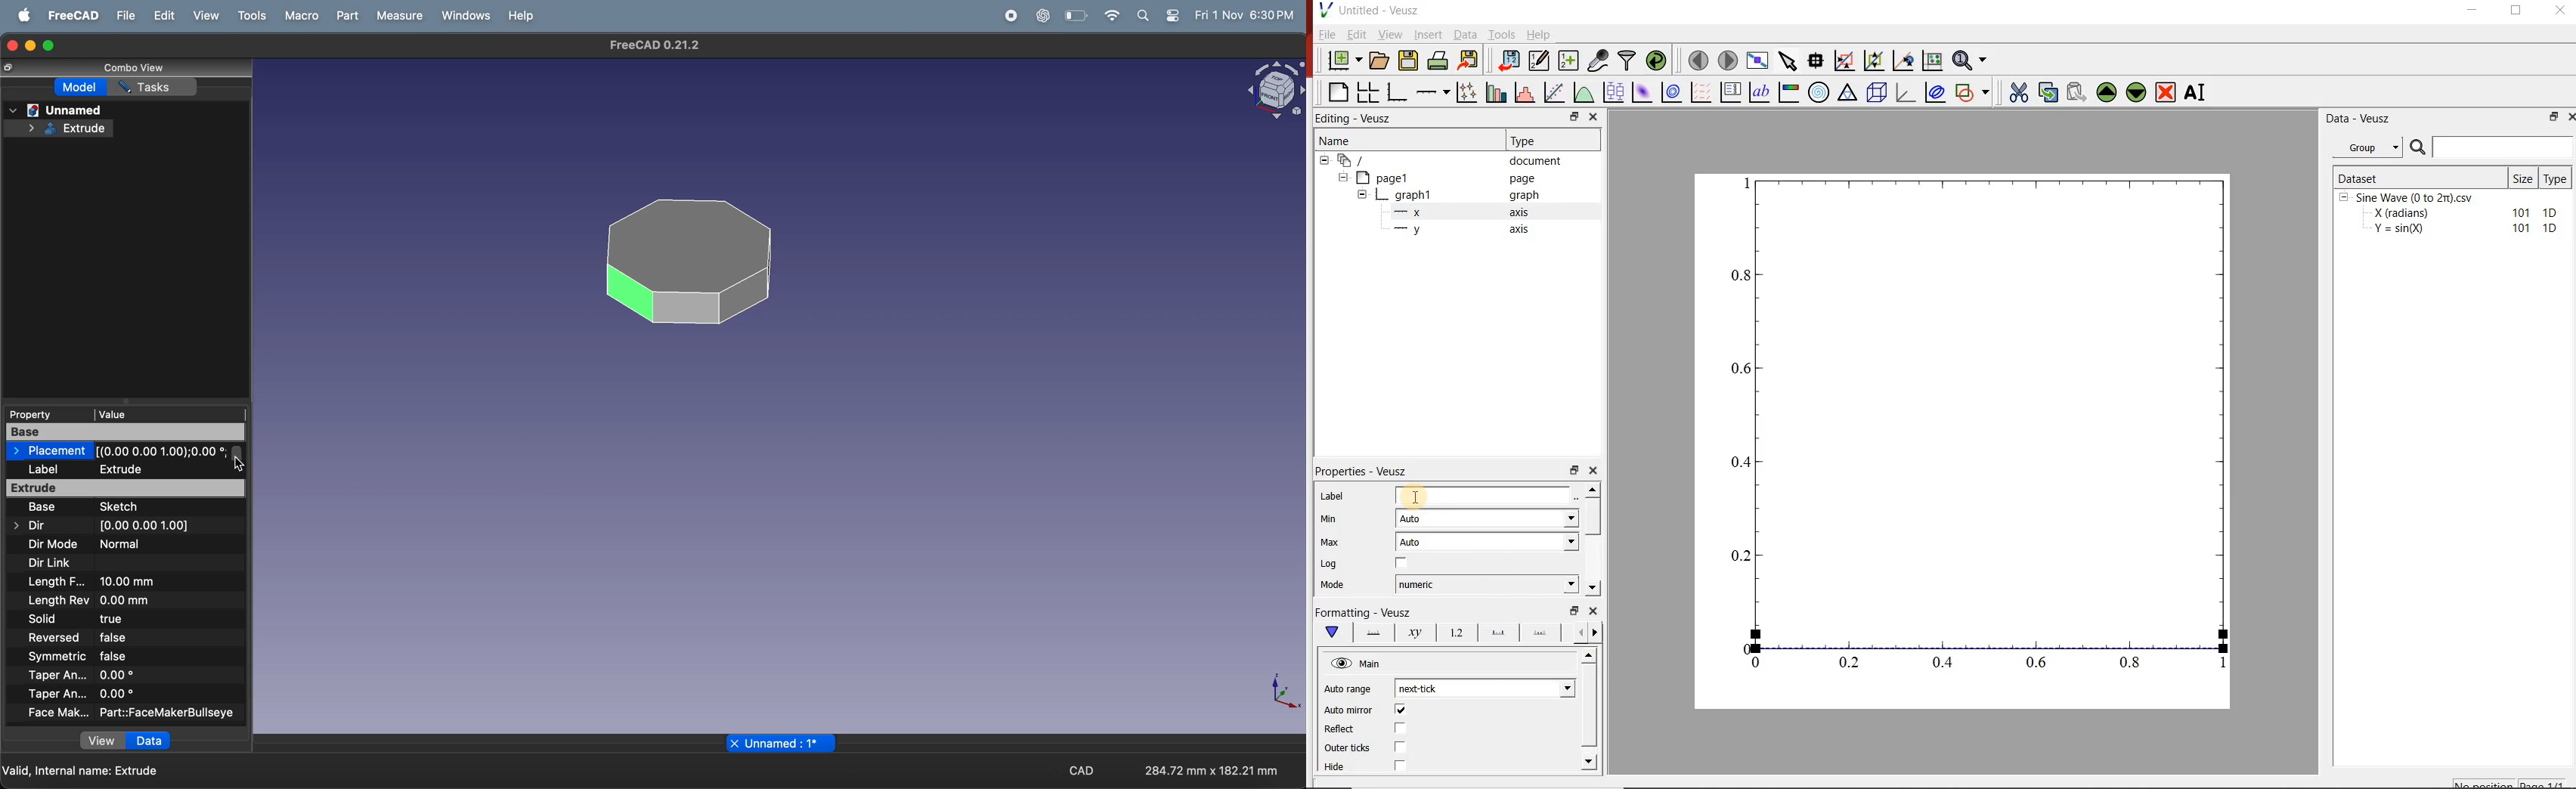 This screenshot has width=2576, height=812. Describe the element at coordinates (146, 526) in the screenshot. I see `[0.00 0.00 1.00]` at that location.